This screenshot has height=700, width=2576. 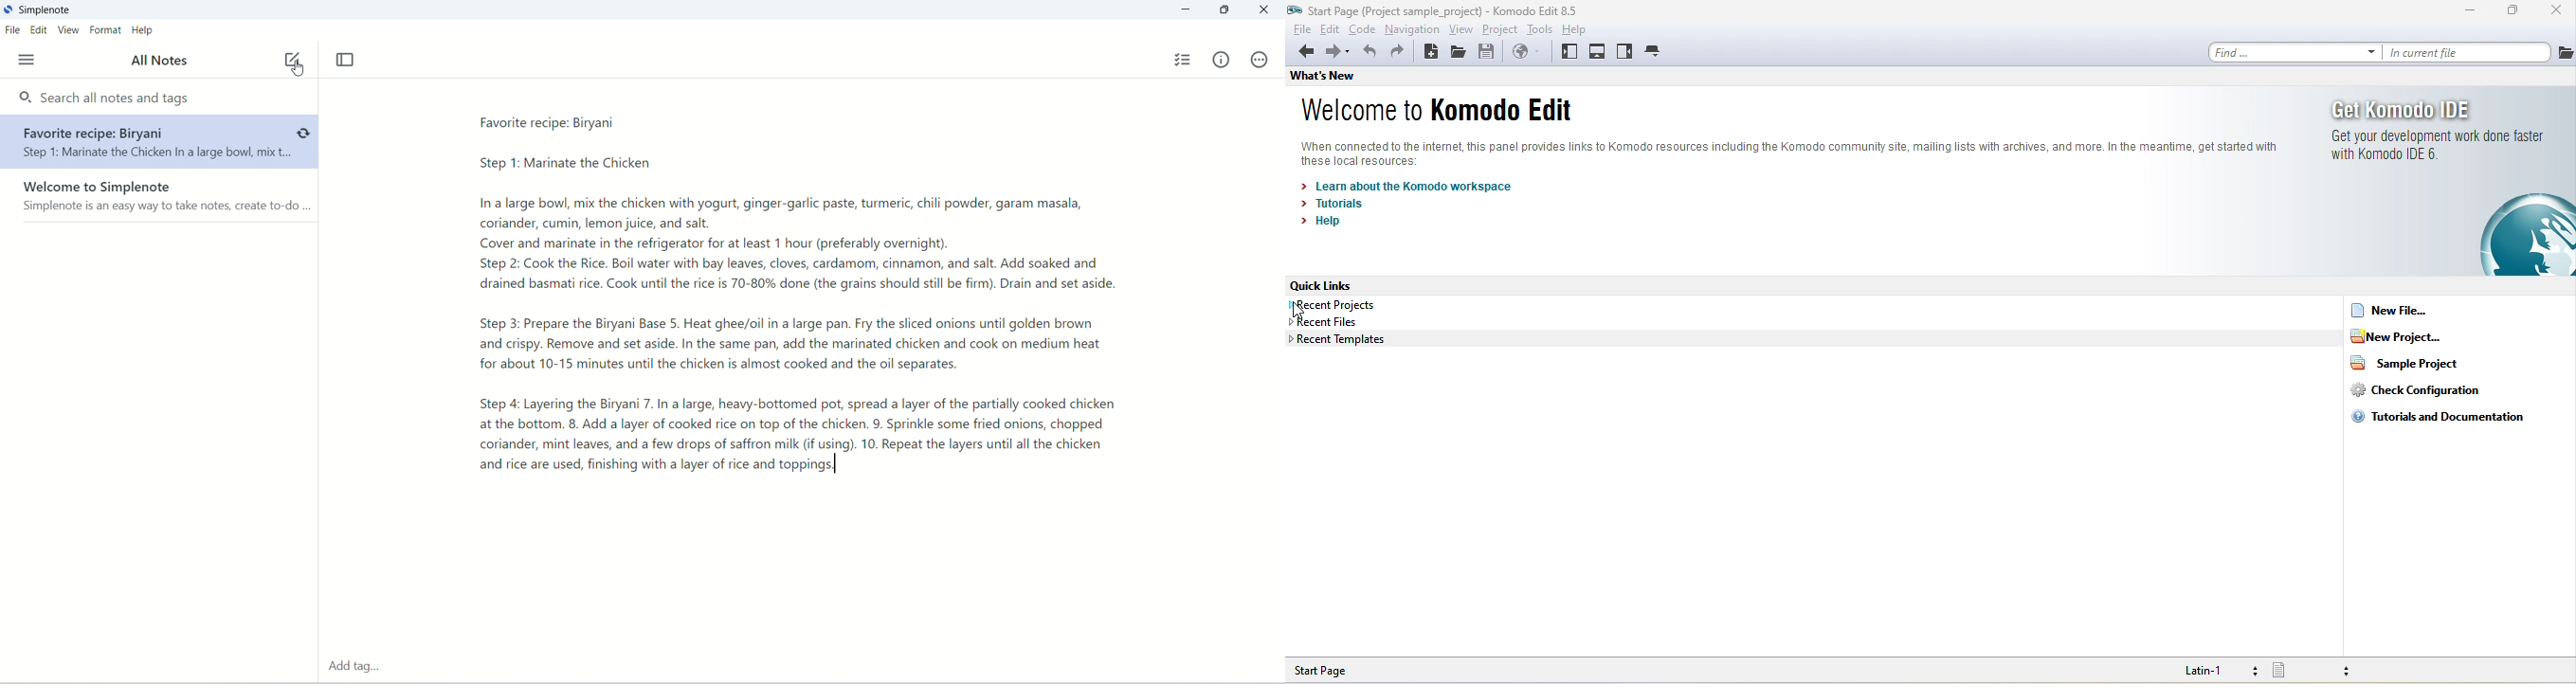 What do you see at coordinates (346, 61) in the screenshot?
I see `toggle focus mode` at bounding box center [346, 61].